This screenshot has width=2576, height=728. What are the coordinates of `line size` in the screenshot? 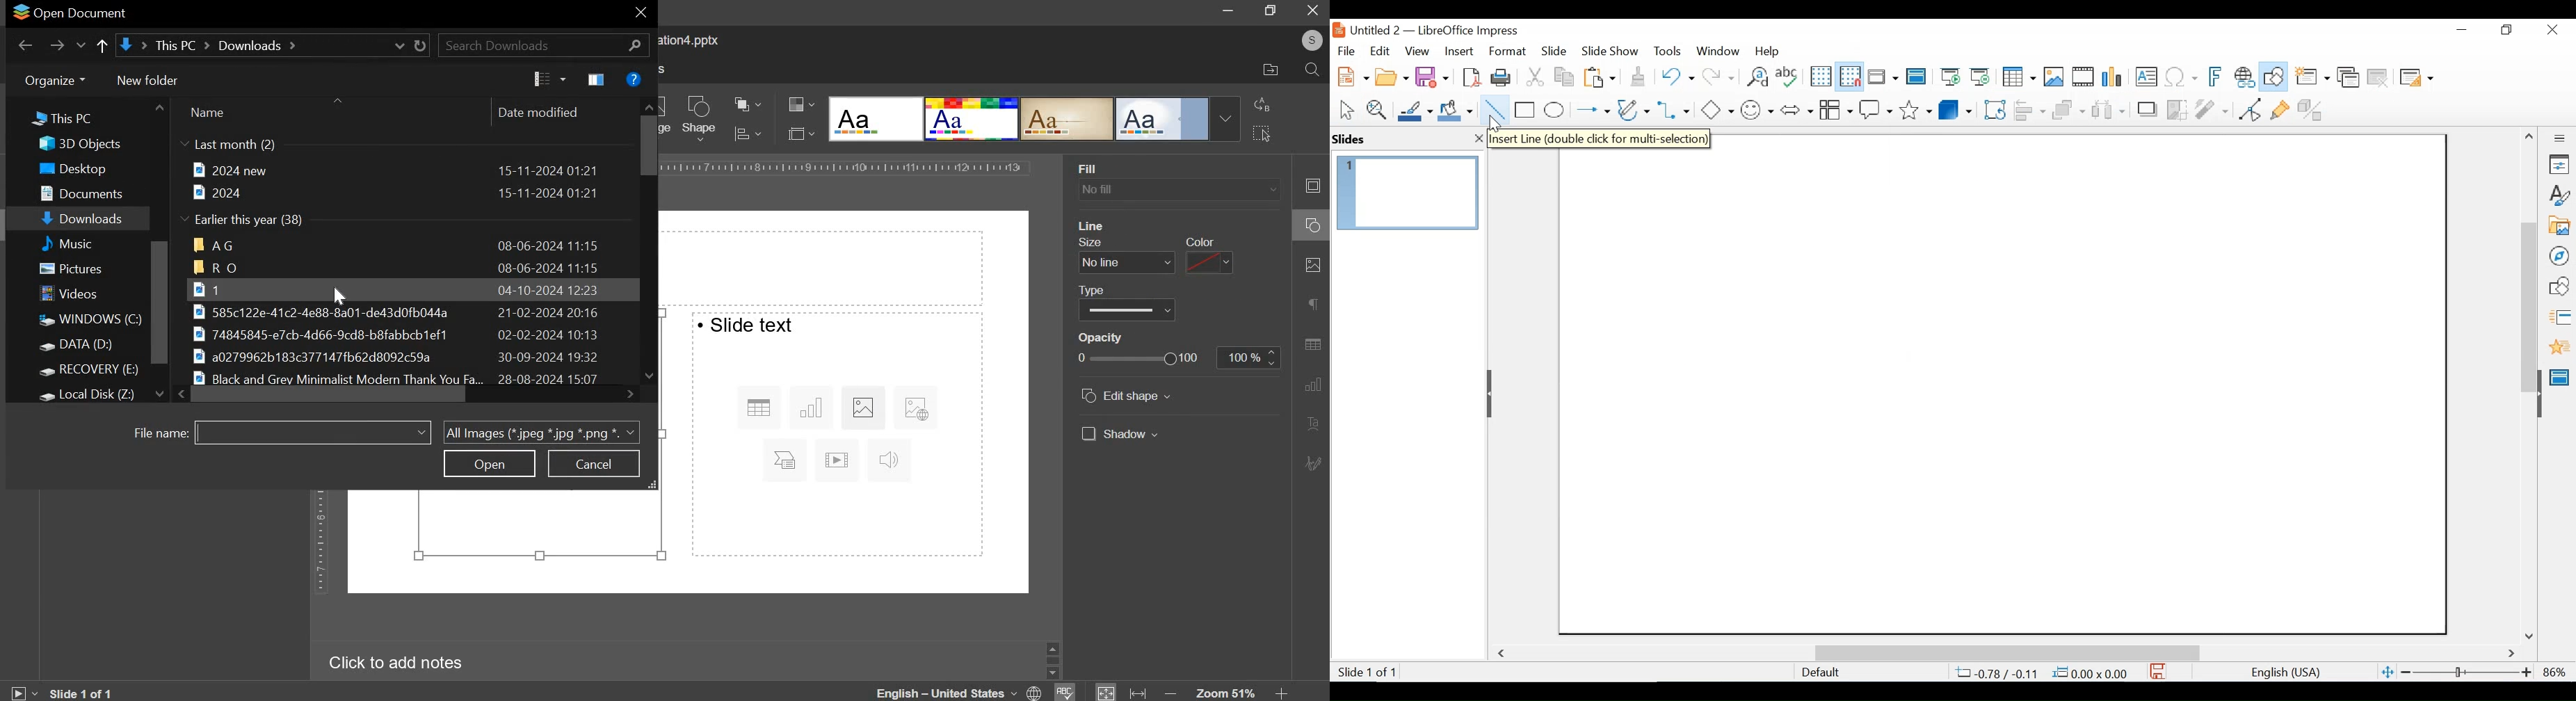 It's located at (1127, 262).